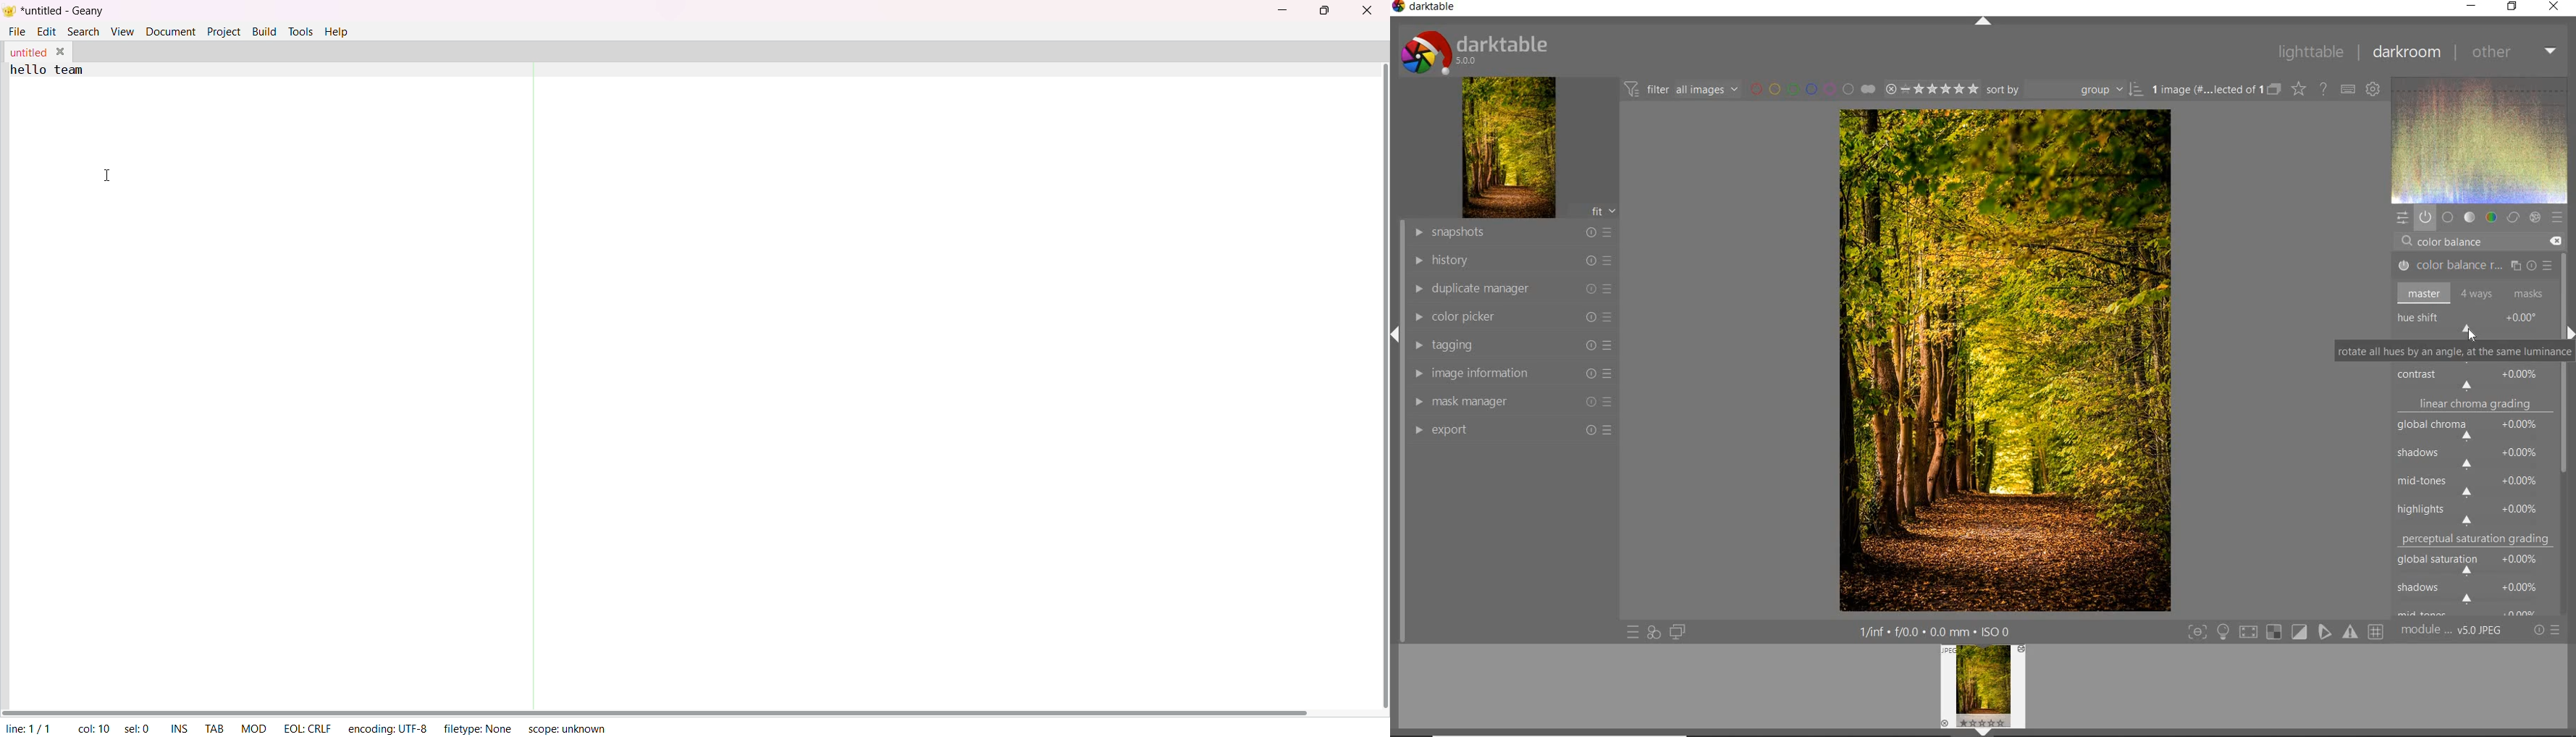 This screenshot has height=756, width=2576. Describe the element at coordinates (2471, 266) in the screenshot. I see `COLOR BALANCE RGB` at that location.